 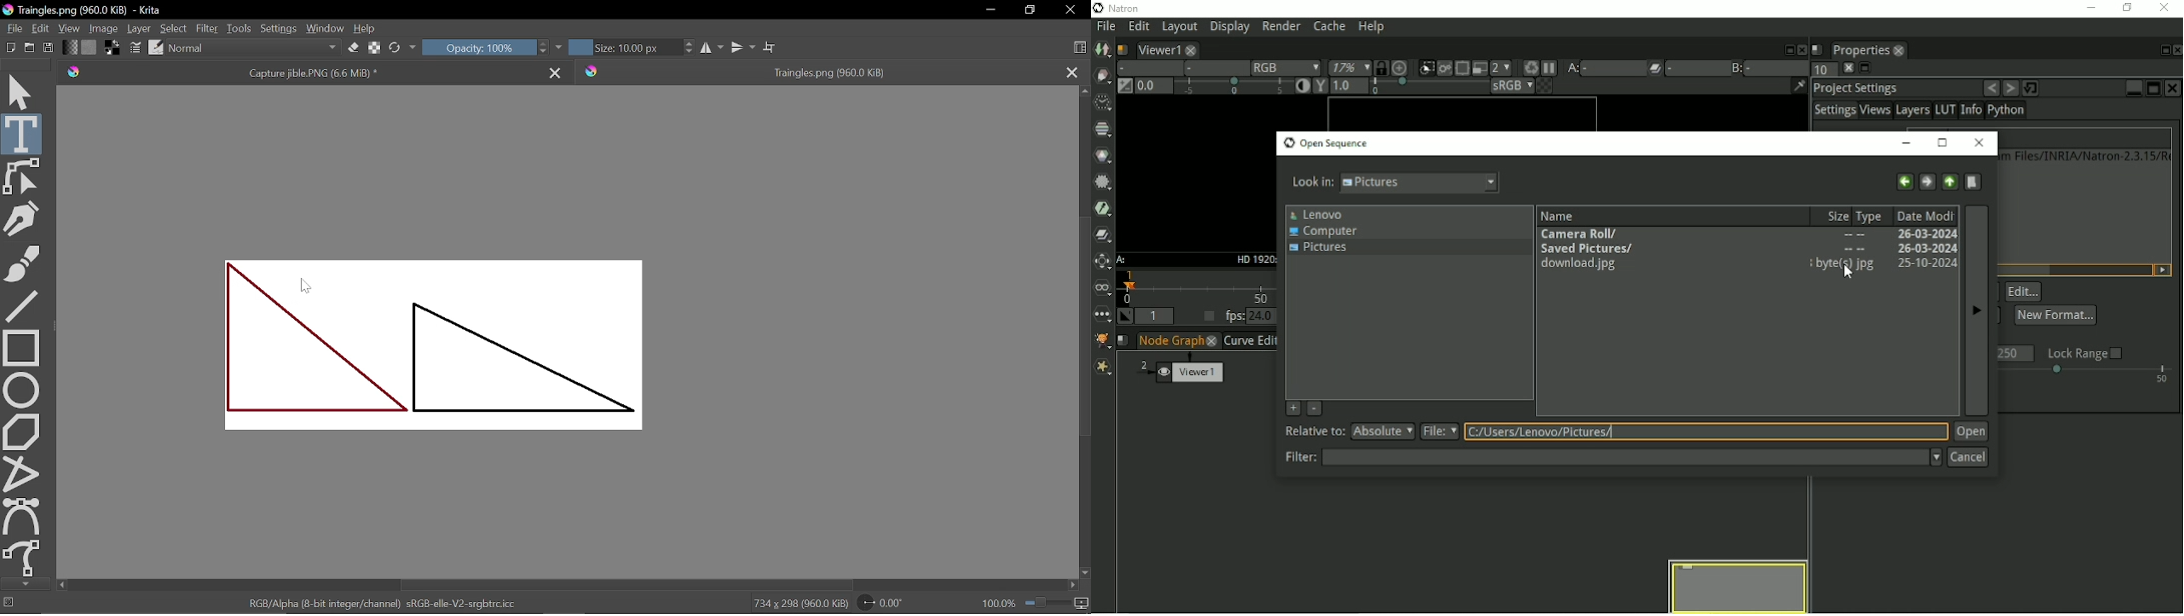 What do you see at coordinates (743, 48) in the screenshot?
I see `vertical mirror tool` at bounding box center [743, 48].